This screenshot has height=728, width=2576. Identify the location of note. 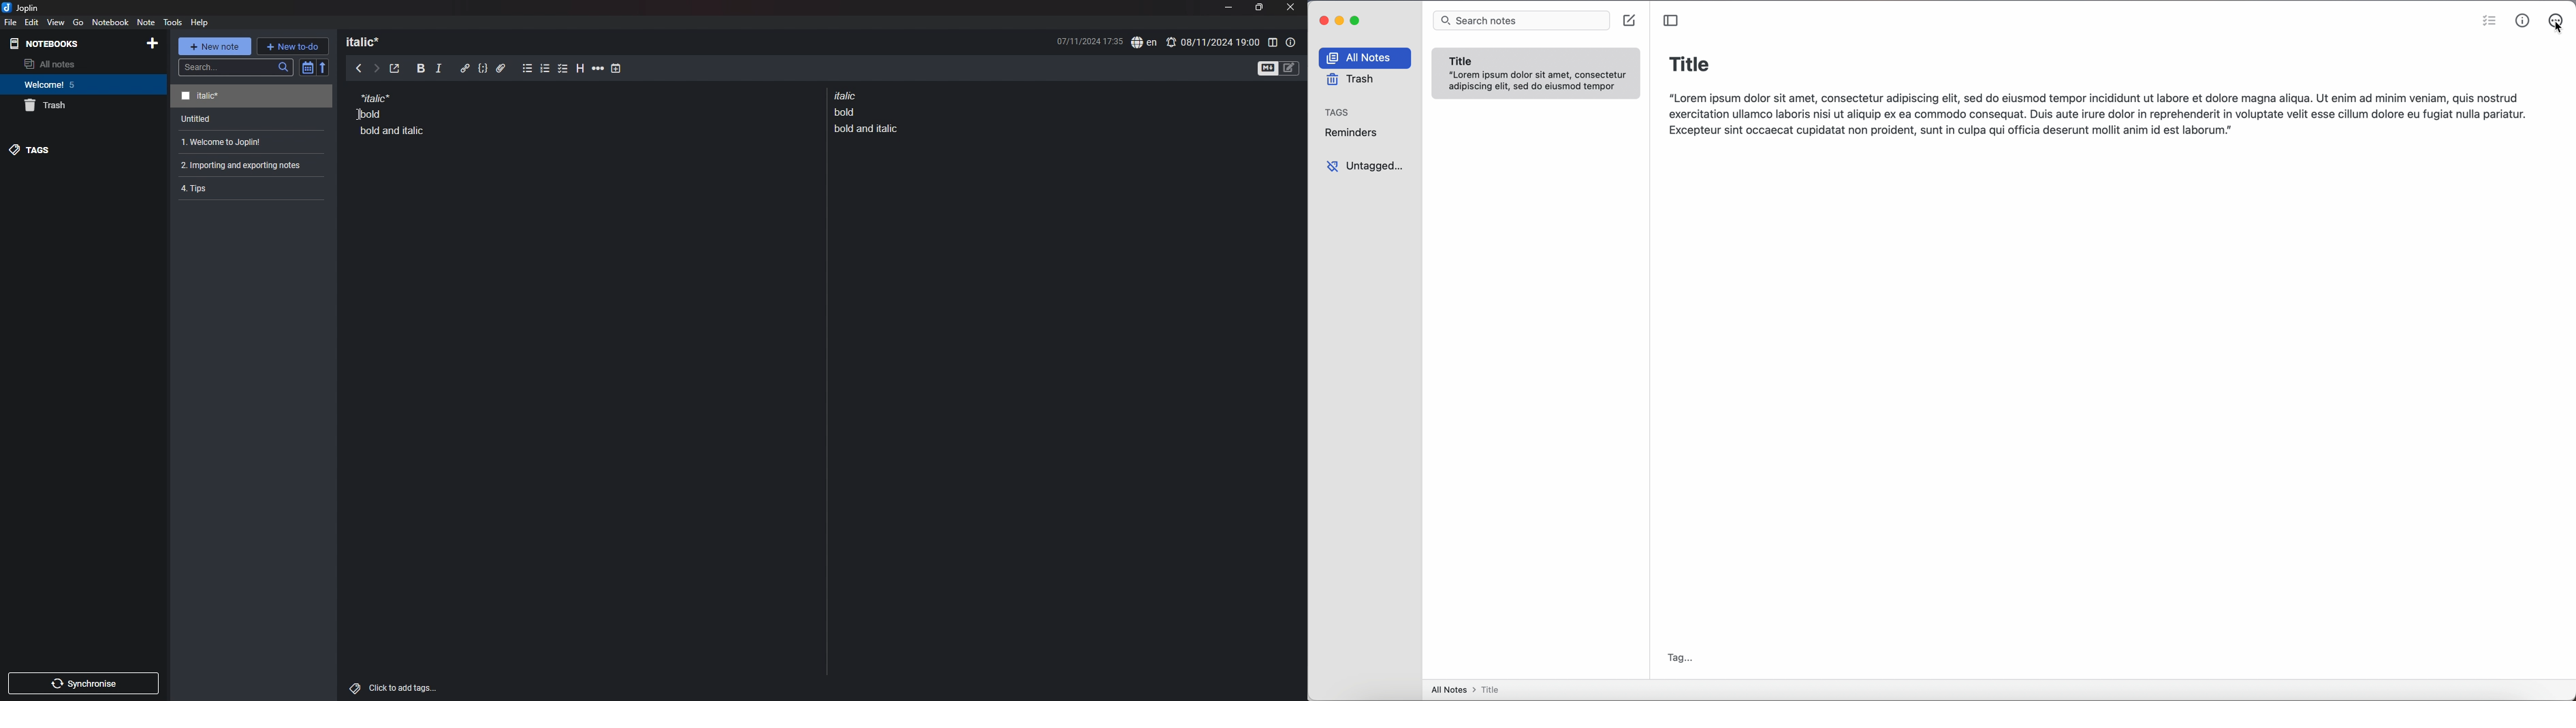
(251, 97).